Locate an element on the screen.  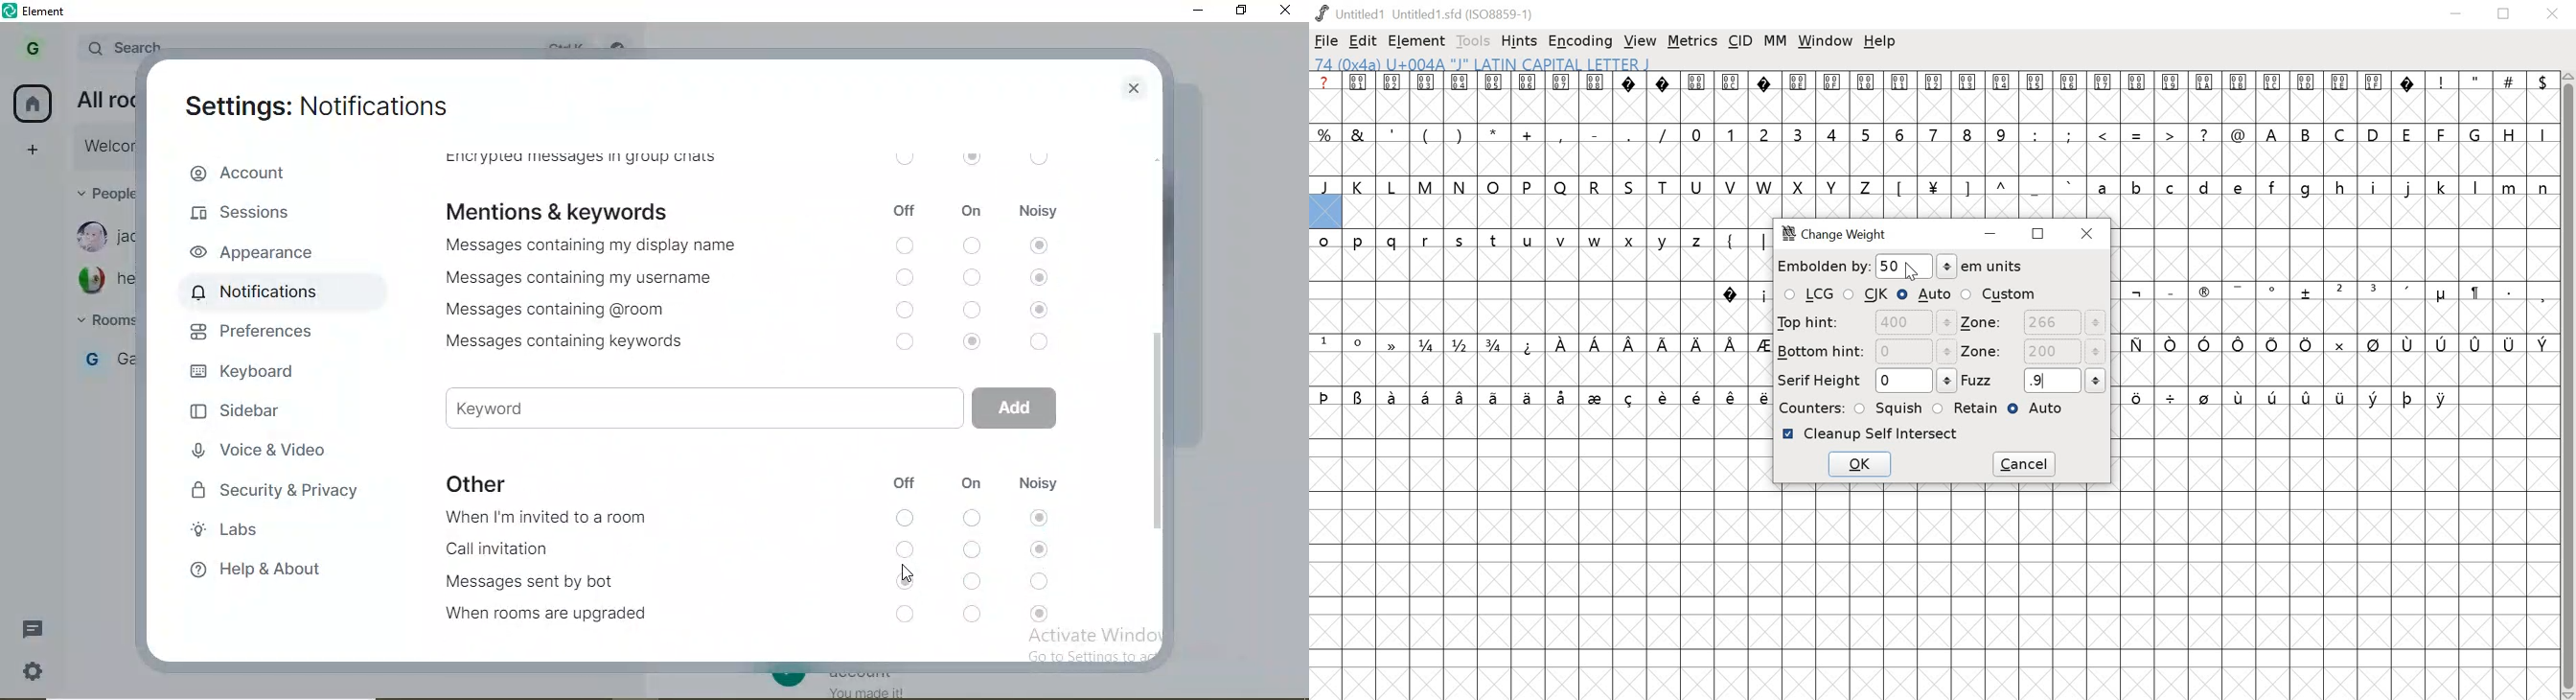
symbols is located at coordinates (1740, 240).